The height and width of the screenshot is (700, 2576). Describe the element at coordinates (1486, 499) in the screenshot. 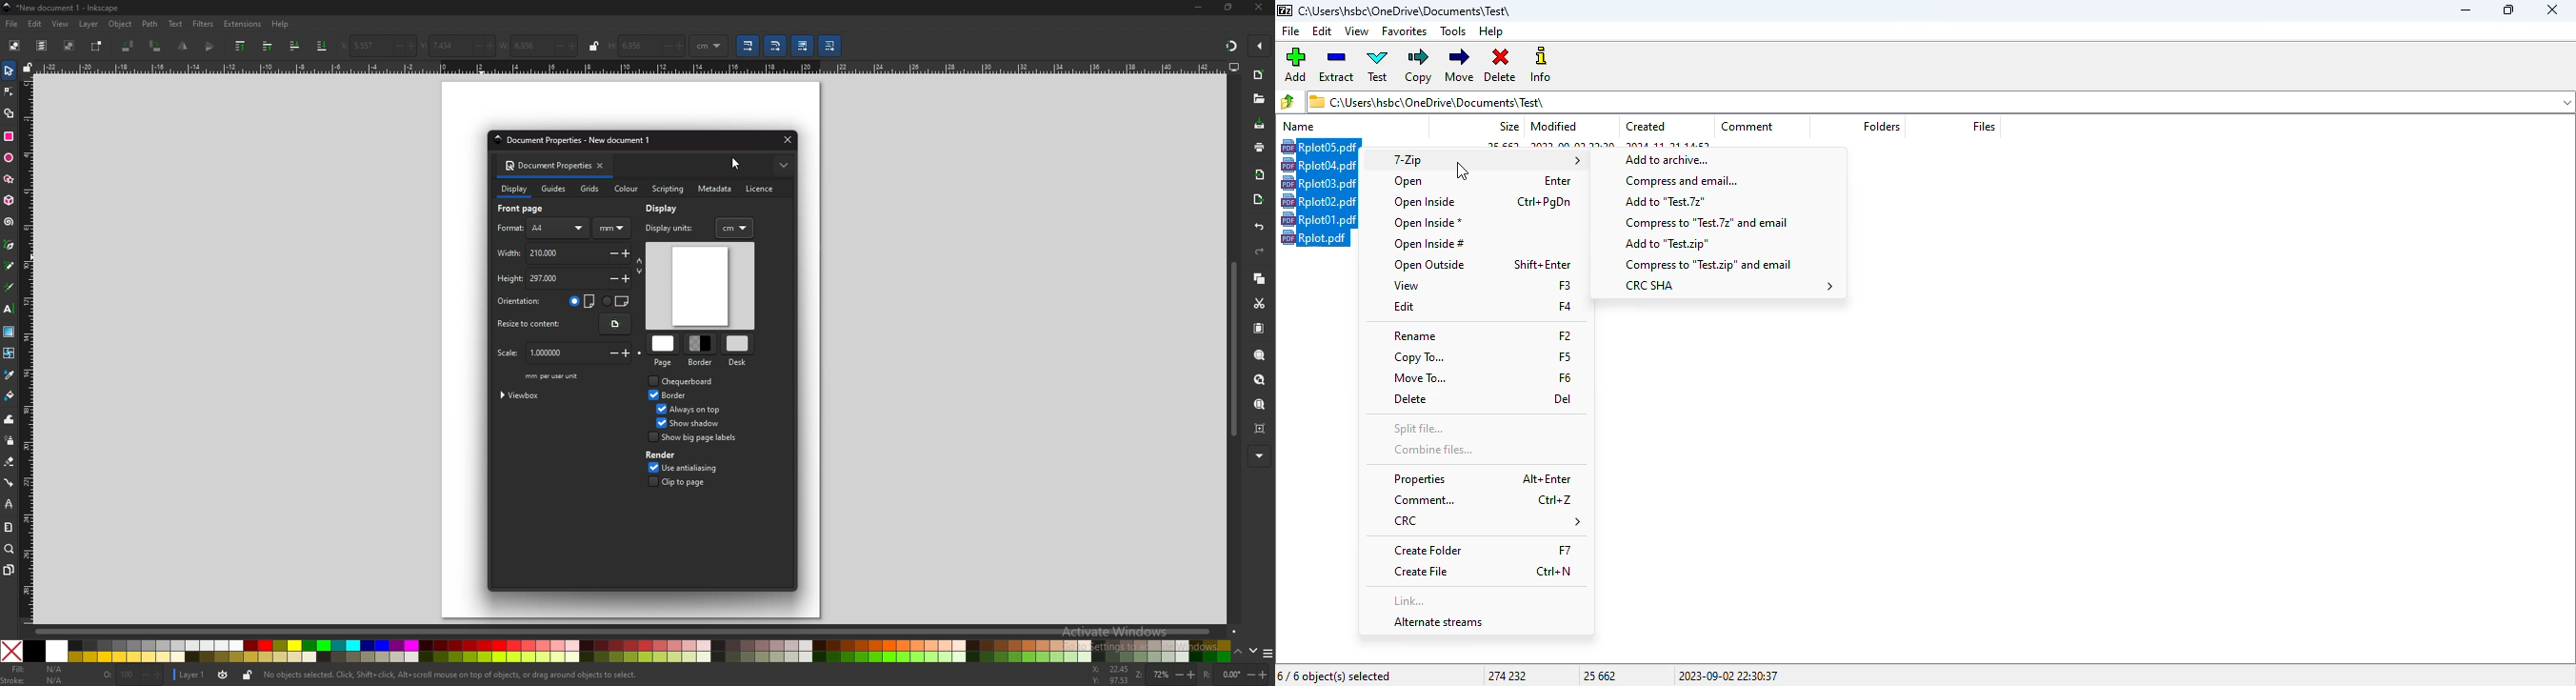

I see `comment` at that location.